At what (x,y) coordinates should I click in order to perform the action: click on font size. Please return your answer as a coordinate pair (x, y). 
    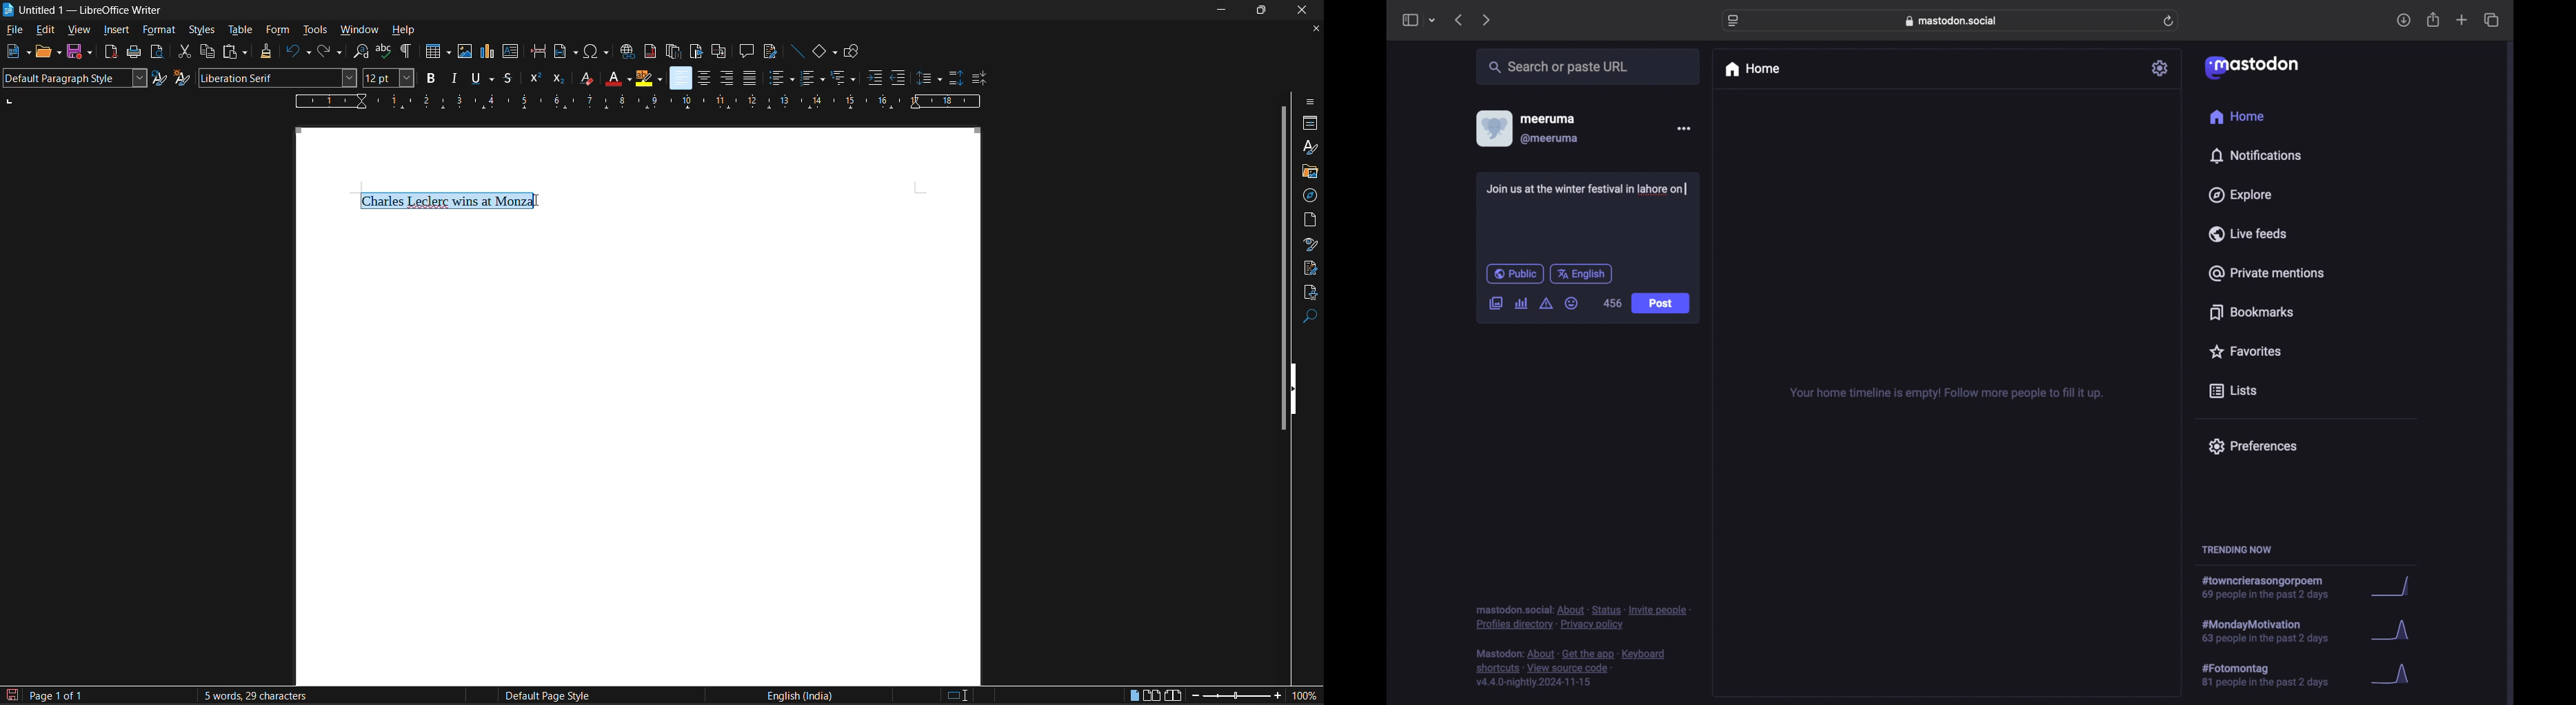
    Looking at the image, I should click on (388, 77).